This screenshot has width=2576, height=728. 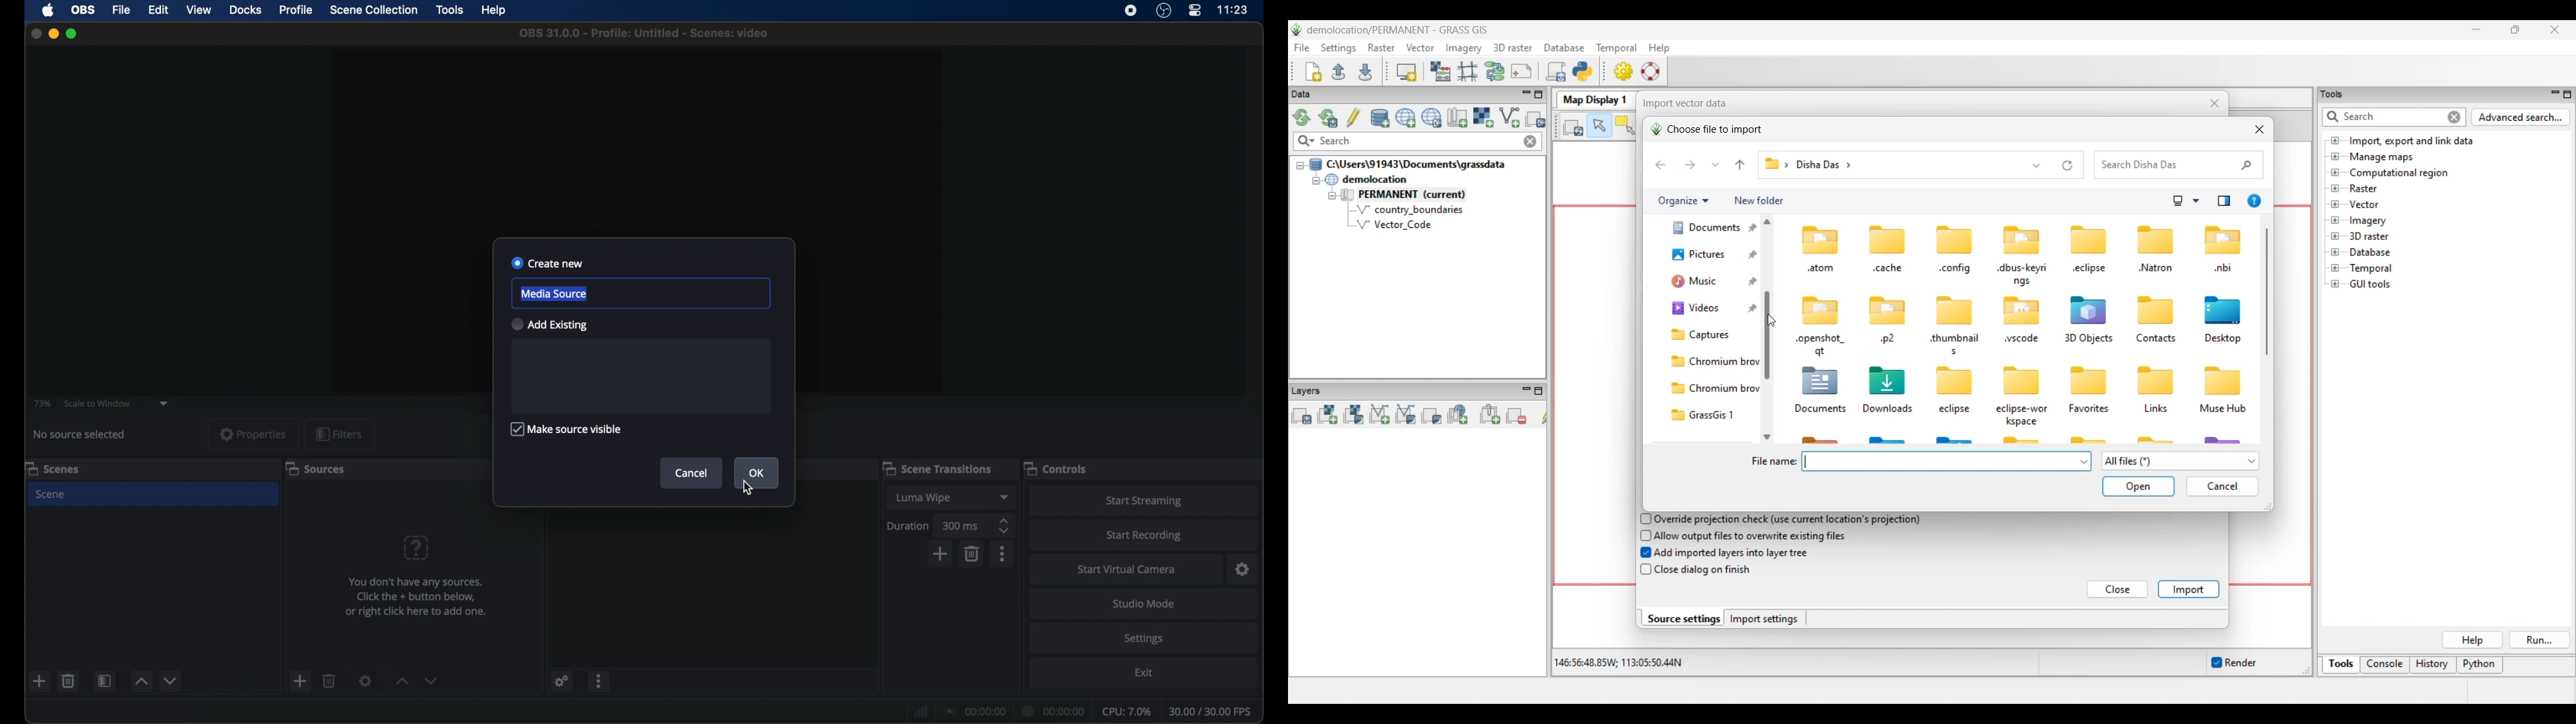 I want to click on scene collection, so click(x=374, y=9).